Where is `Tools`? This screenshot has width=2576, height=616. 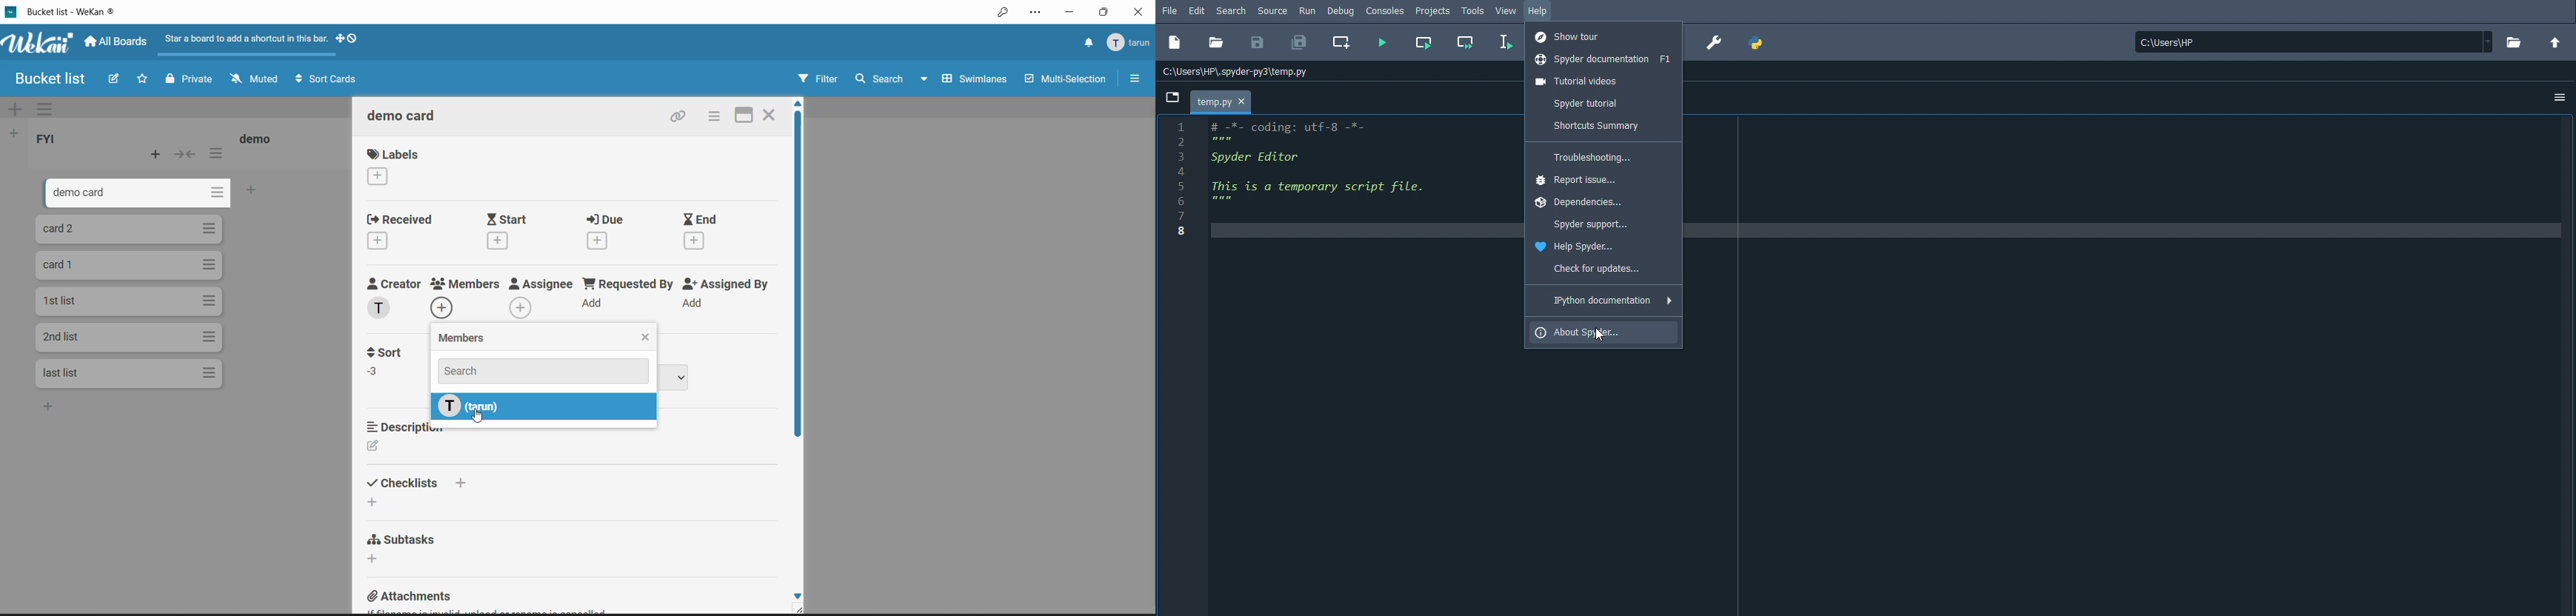
Tools is located at coordinates (1473, 10).